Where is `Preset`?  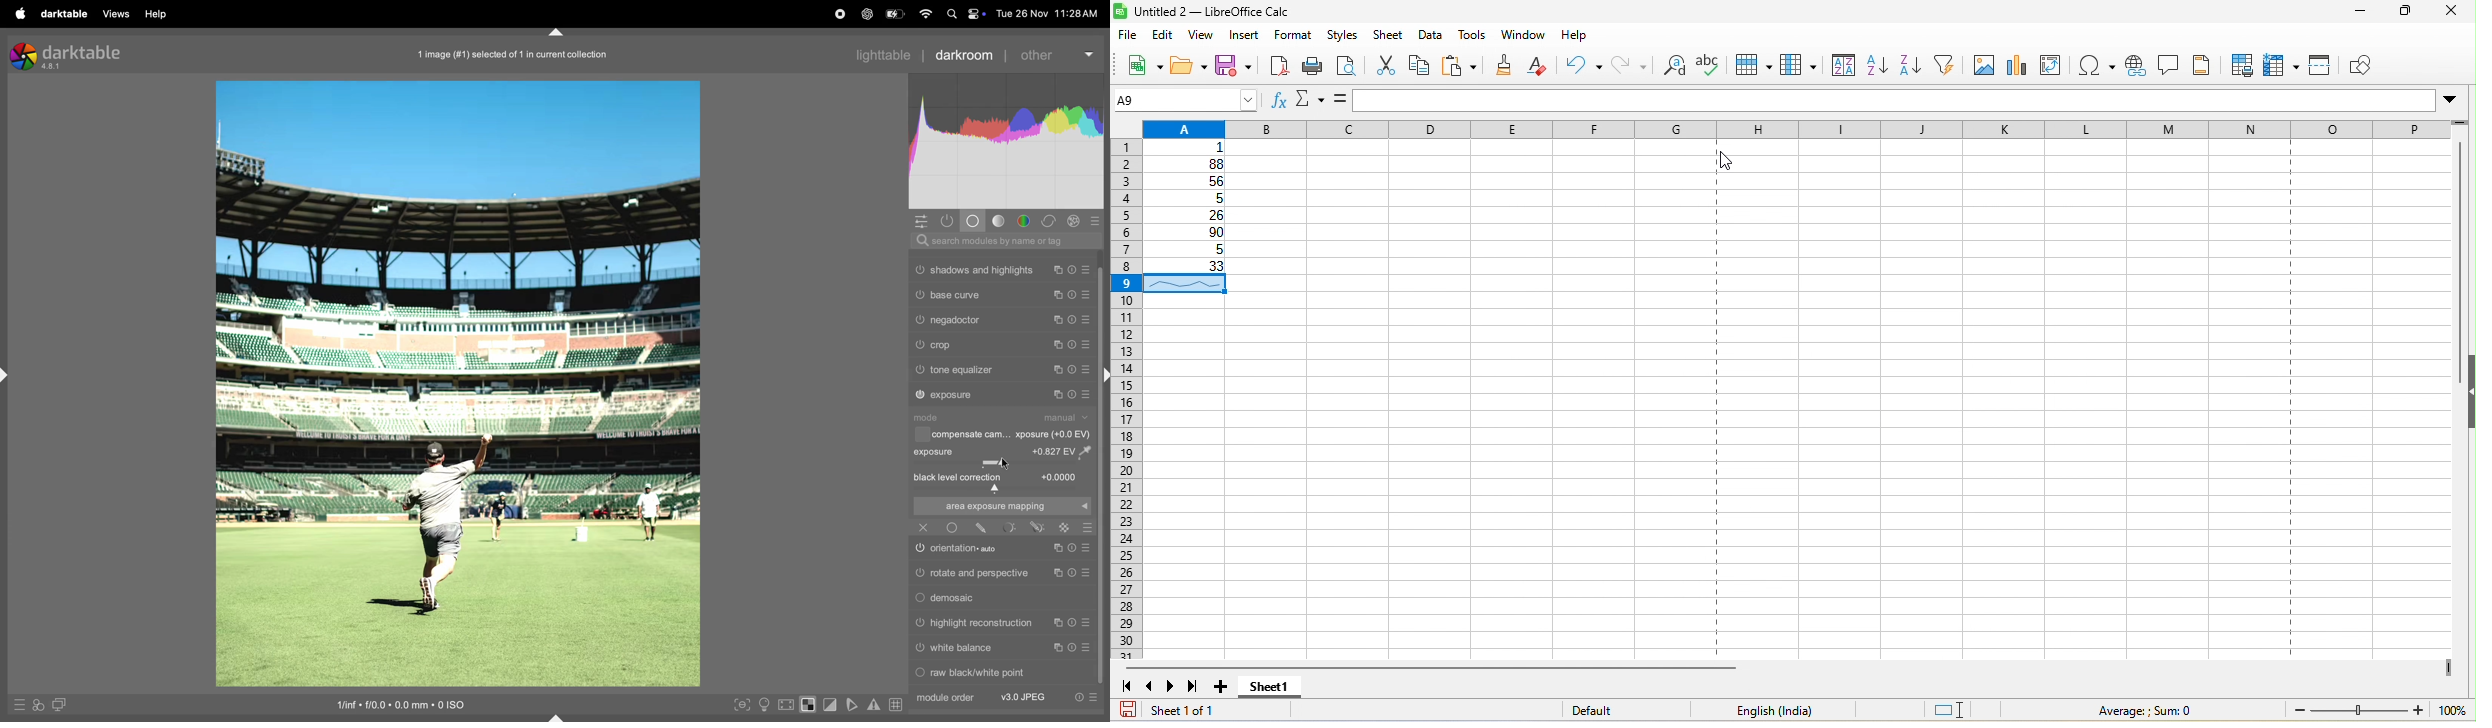 Preset is located at coordinates (1088, 572).